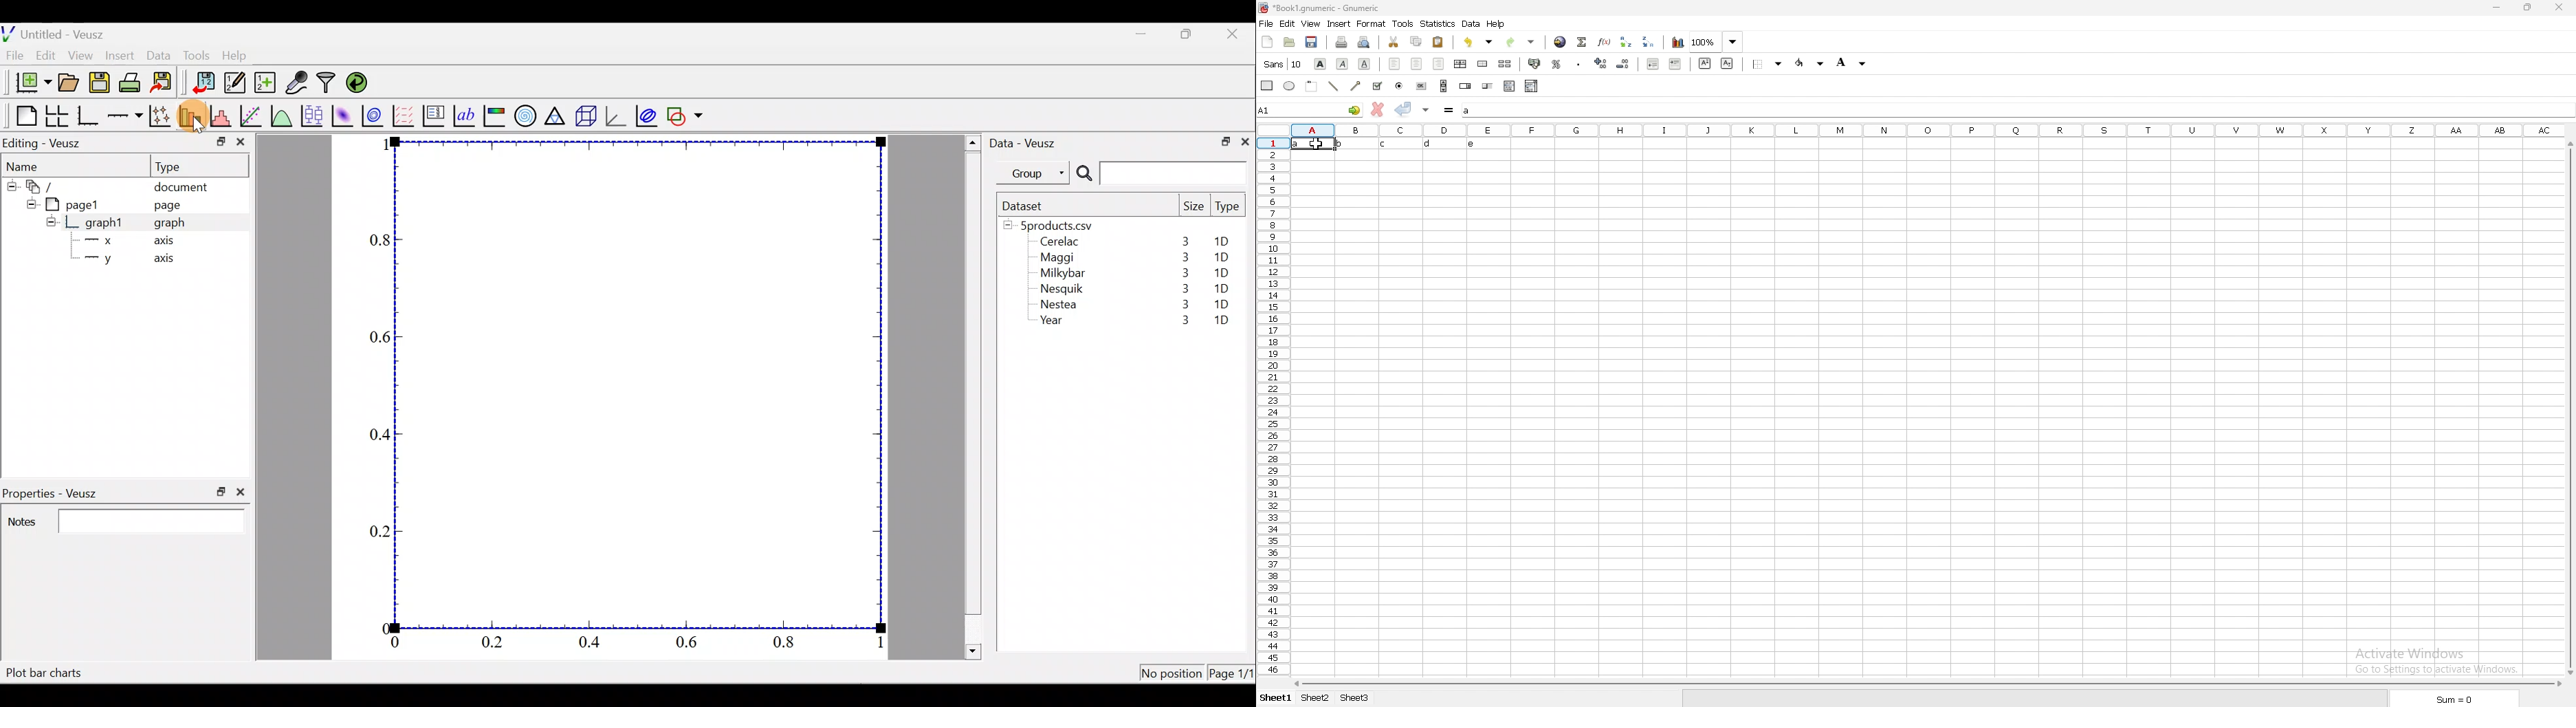 This screenshot has height=728, width=2576. What do you see at coordinates (1394, 41) in the screenshot?
I see `cut` at bounding box center [1394, 41].